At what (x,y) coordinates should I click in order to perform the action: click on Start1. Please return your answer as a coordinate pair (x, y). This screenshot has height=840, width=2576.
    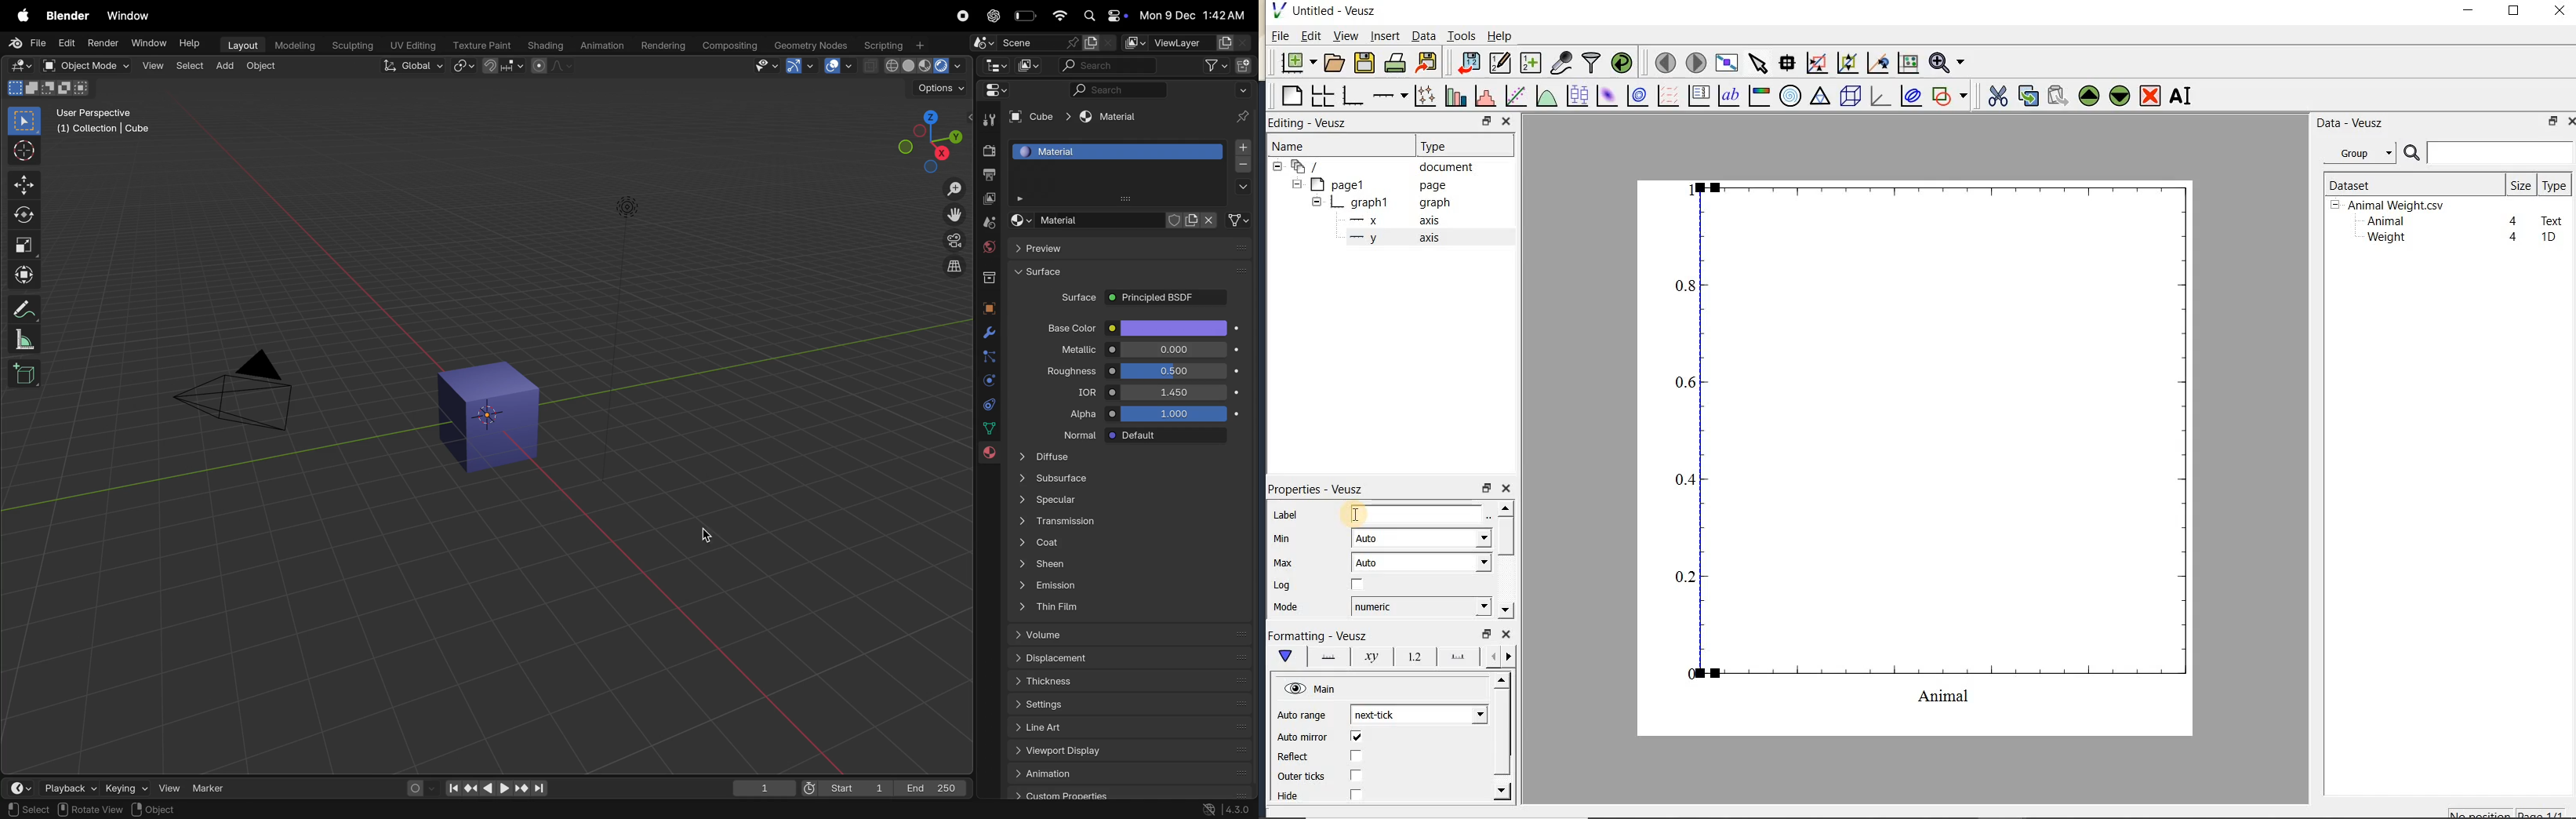
    Looking at the image, I should click on (844, 789).